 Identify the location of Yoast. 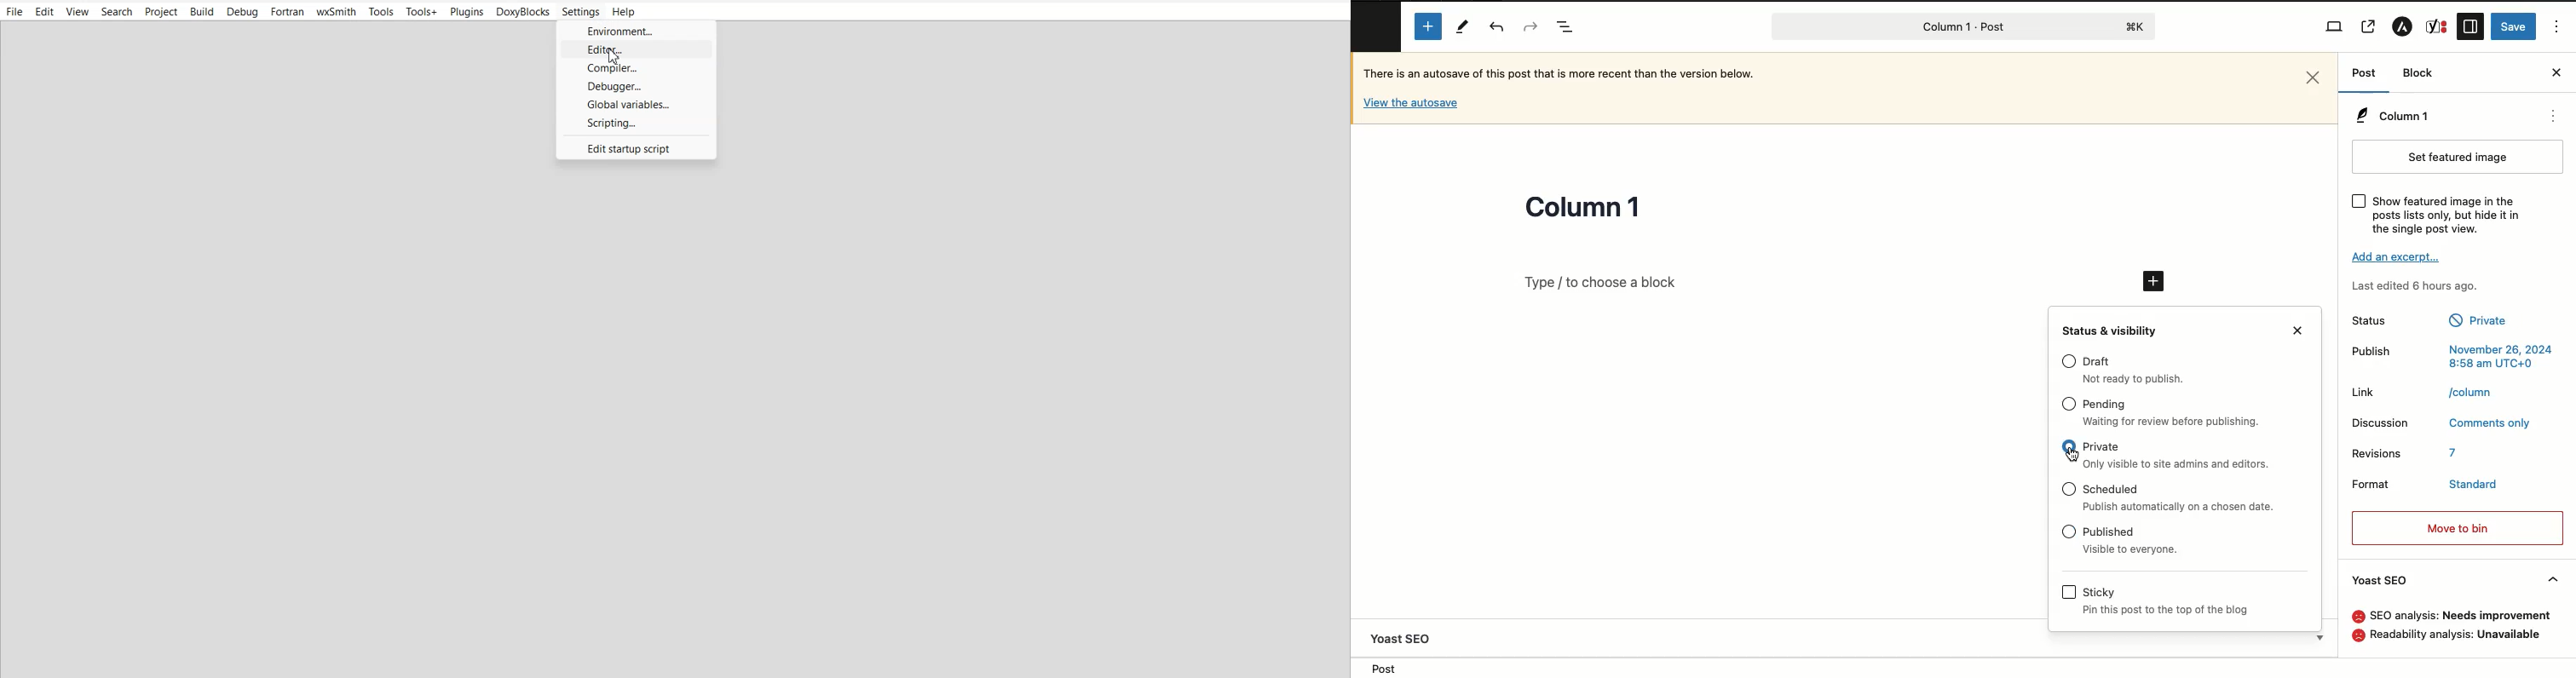
(2435, 26).